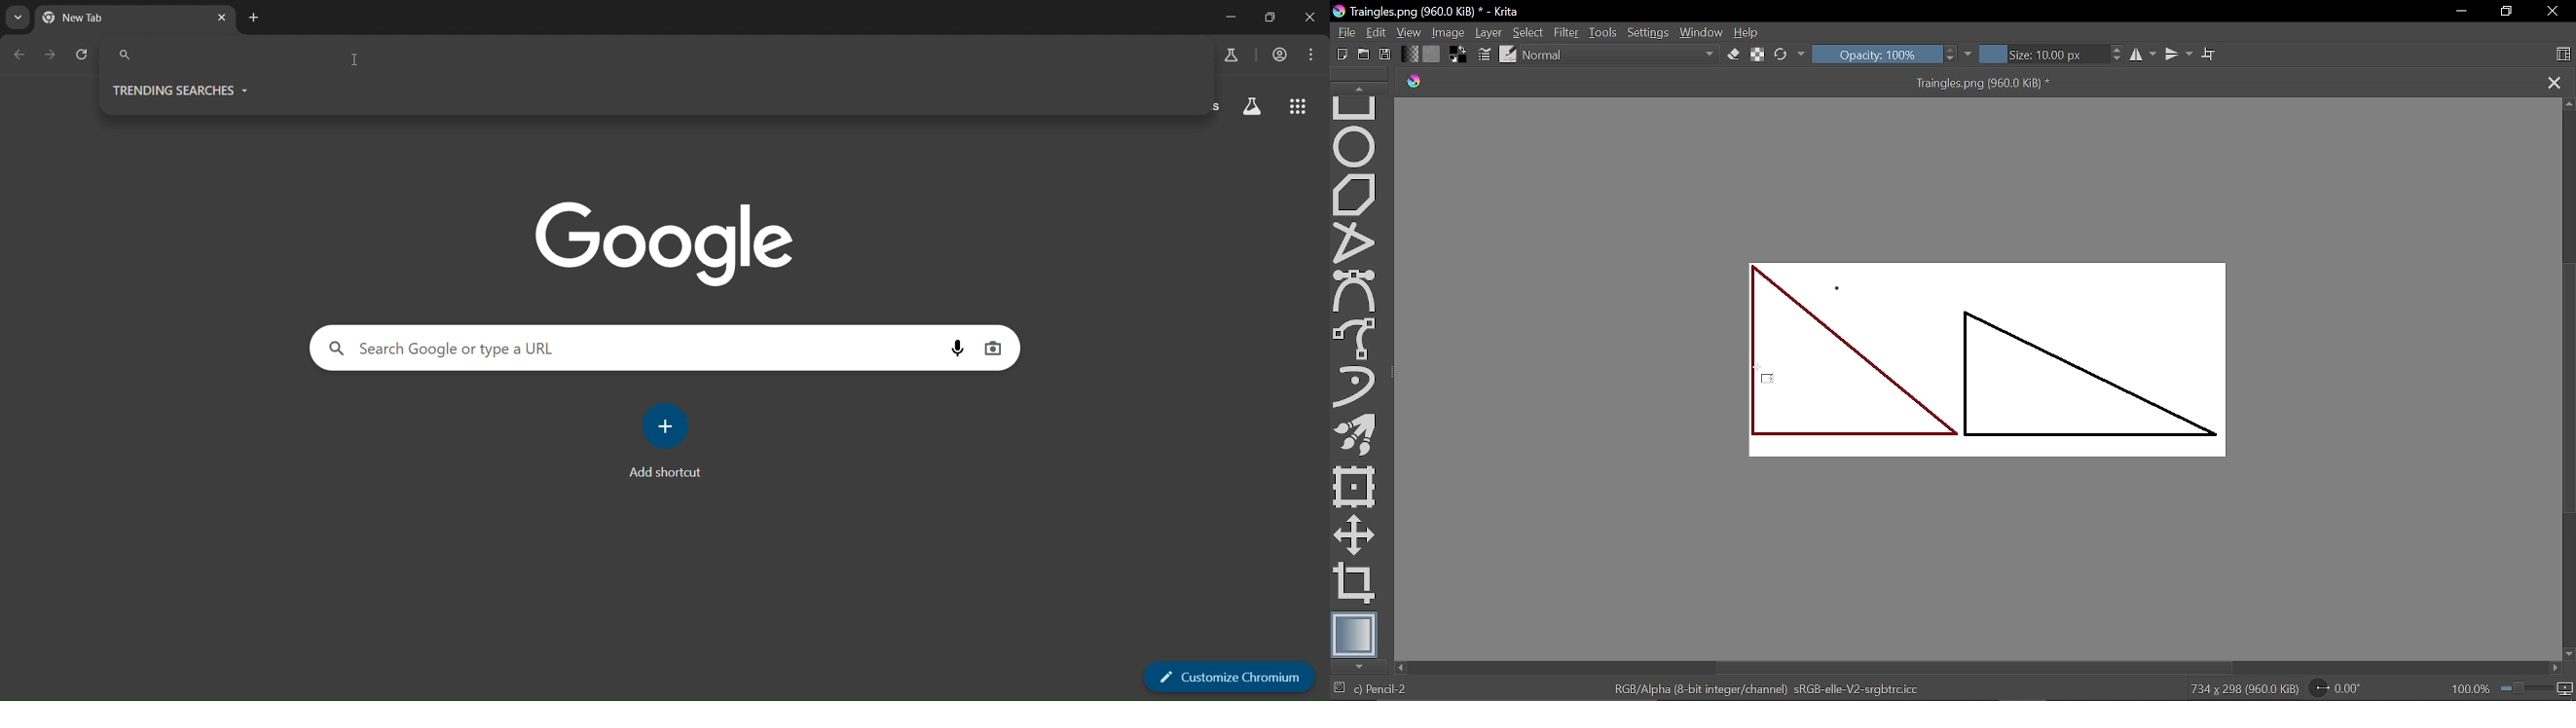 The image size is (2576, 728). I want to click on Window, so click(1702, 32).